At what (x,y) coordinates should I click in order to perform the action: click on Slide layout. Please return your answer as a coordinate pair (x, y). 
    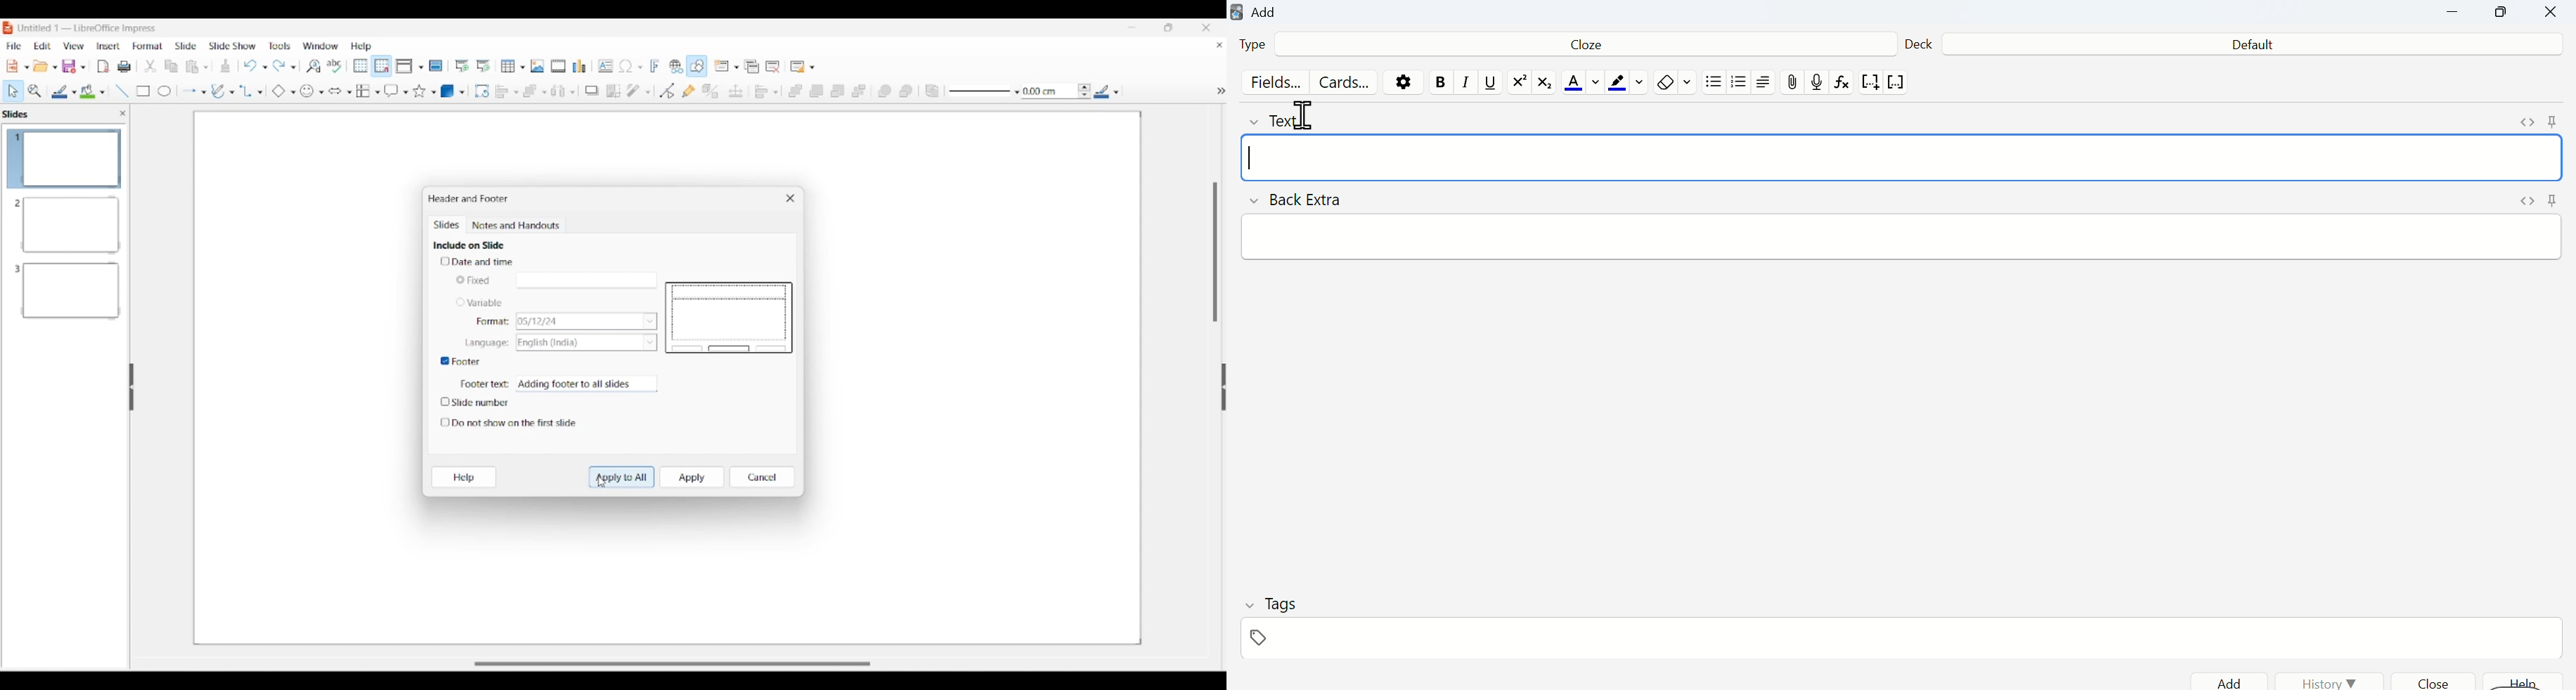
    Looking at the image, I should click on (804, 66).